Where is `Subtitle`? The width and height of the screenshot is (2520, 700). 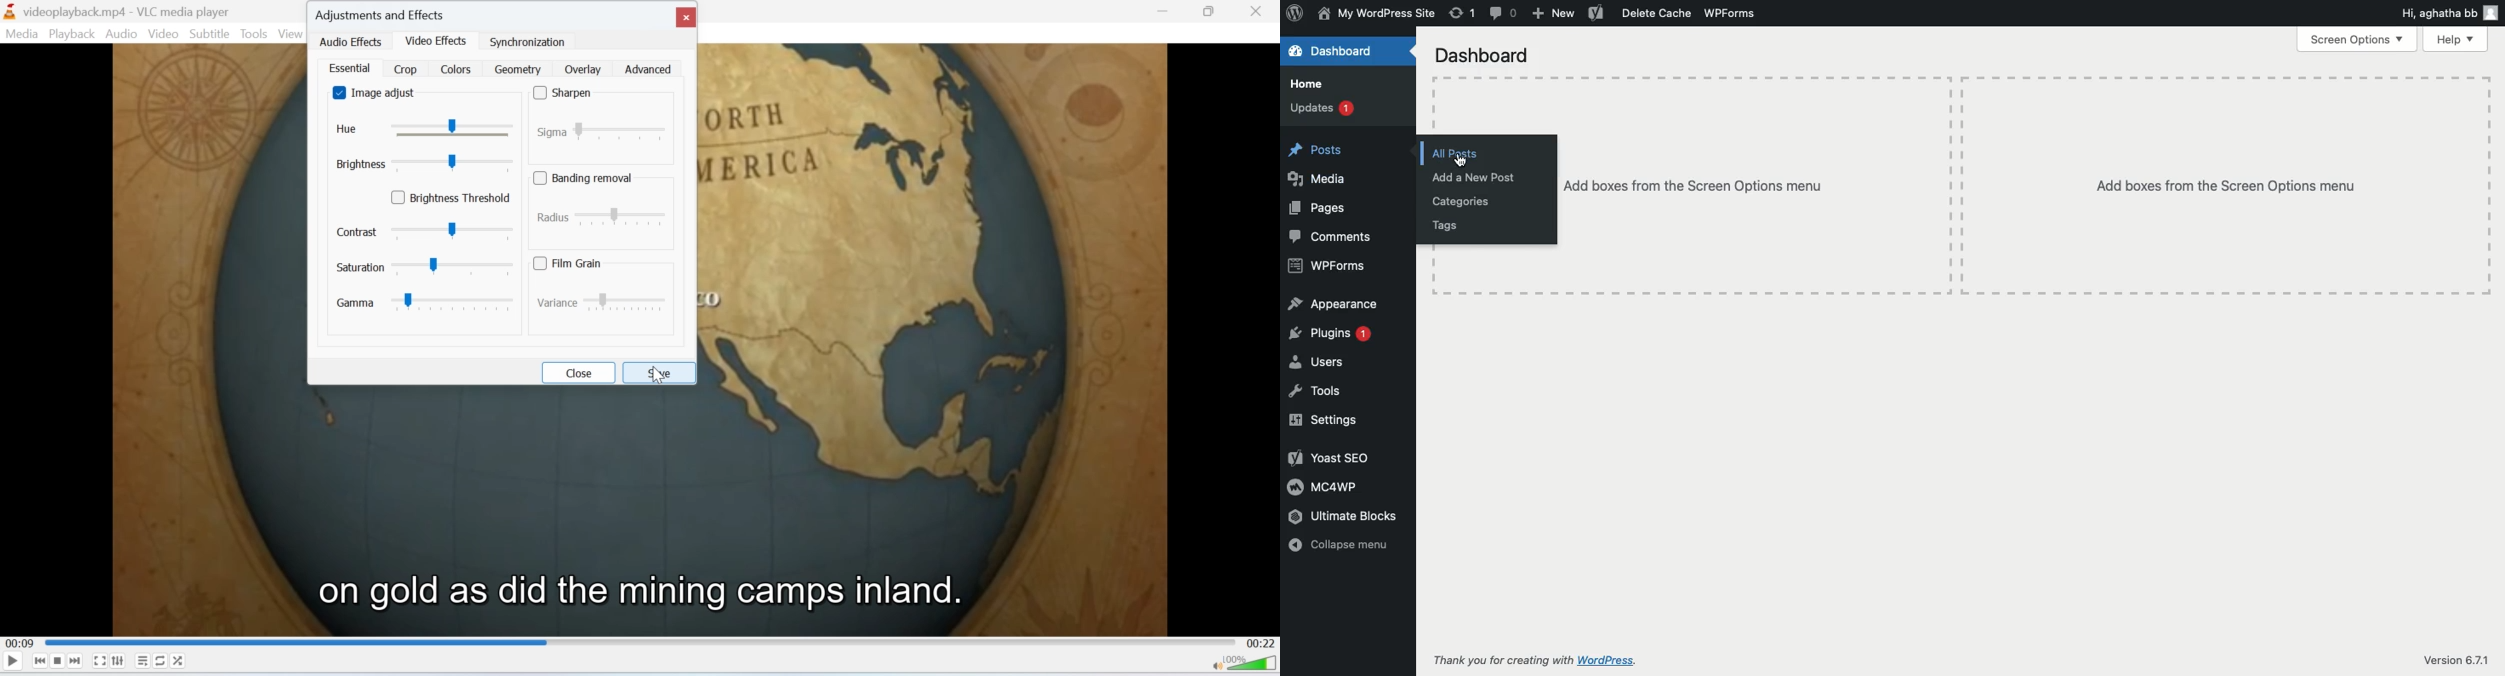 Subtitle is located at coordinates (209, 35).